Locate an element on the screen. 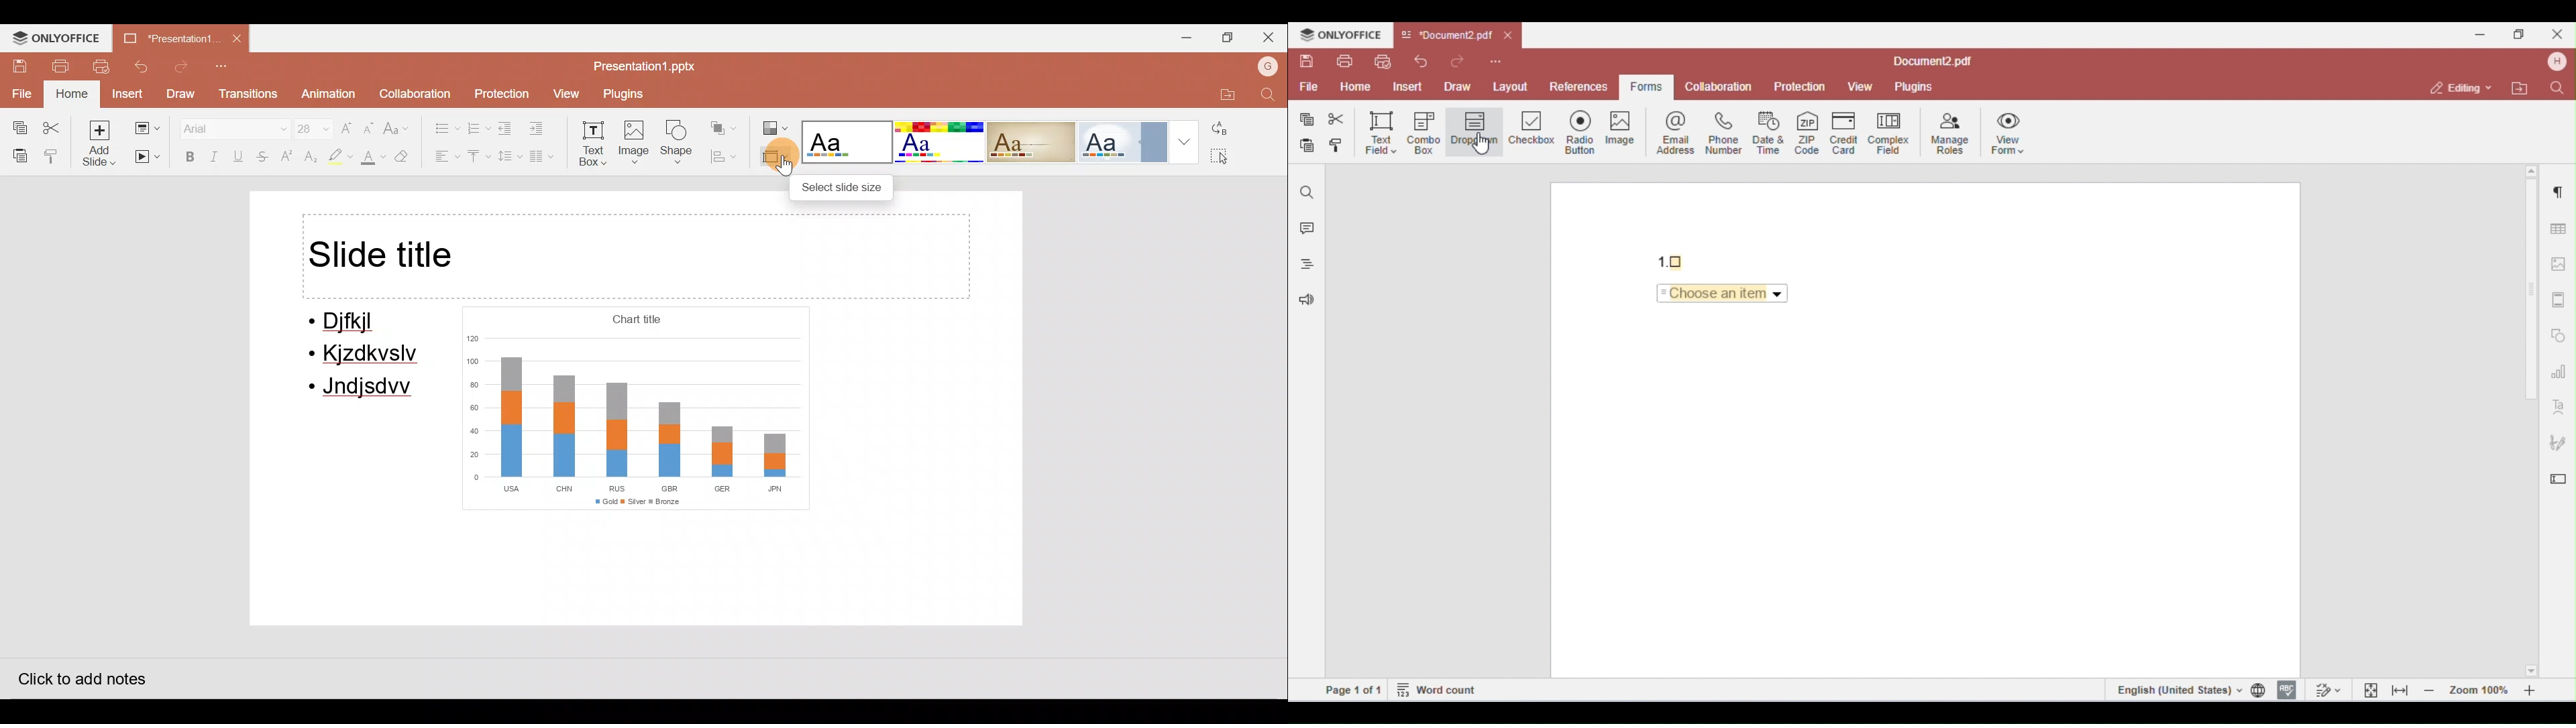 The image size is (2576, 728). Change colour theme is located at coordinates (775, 123).